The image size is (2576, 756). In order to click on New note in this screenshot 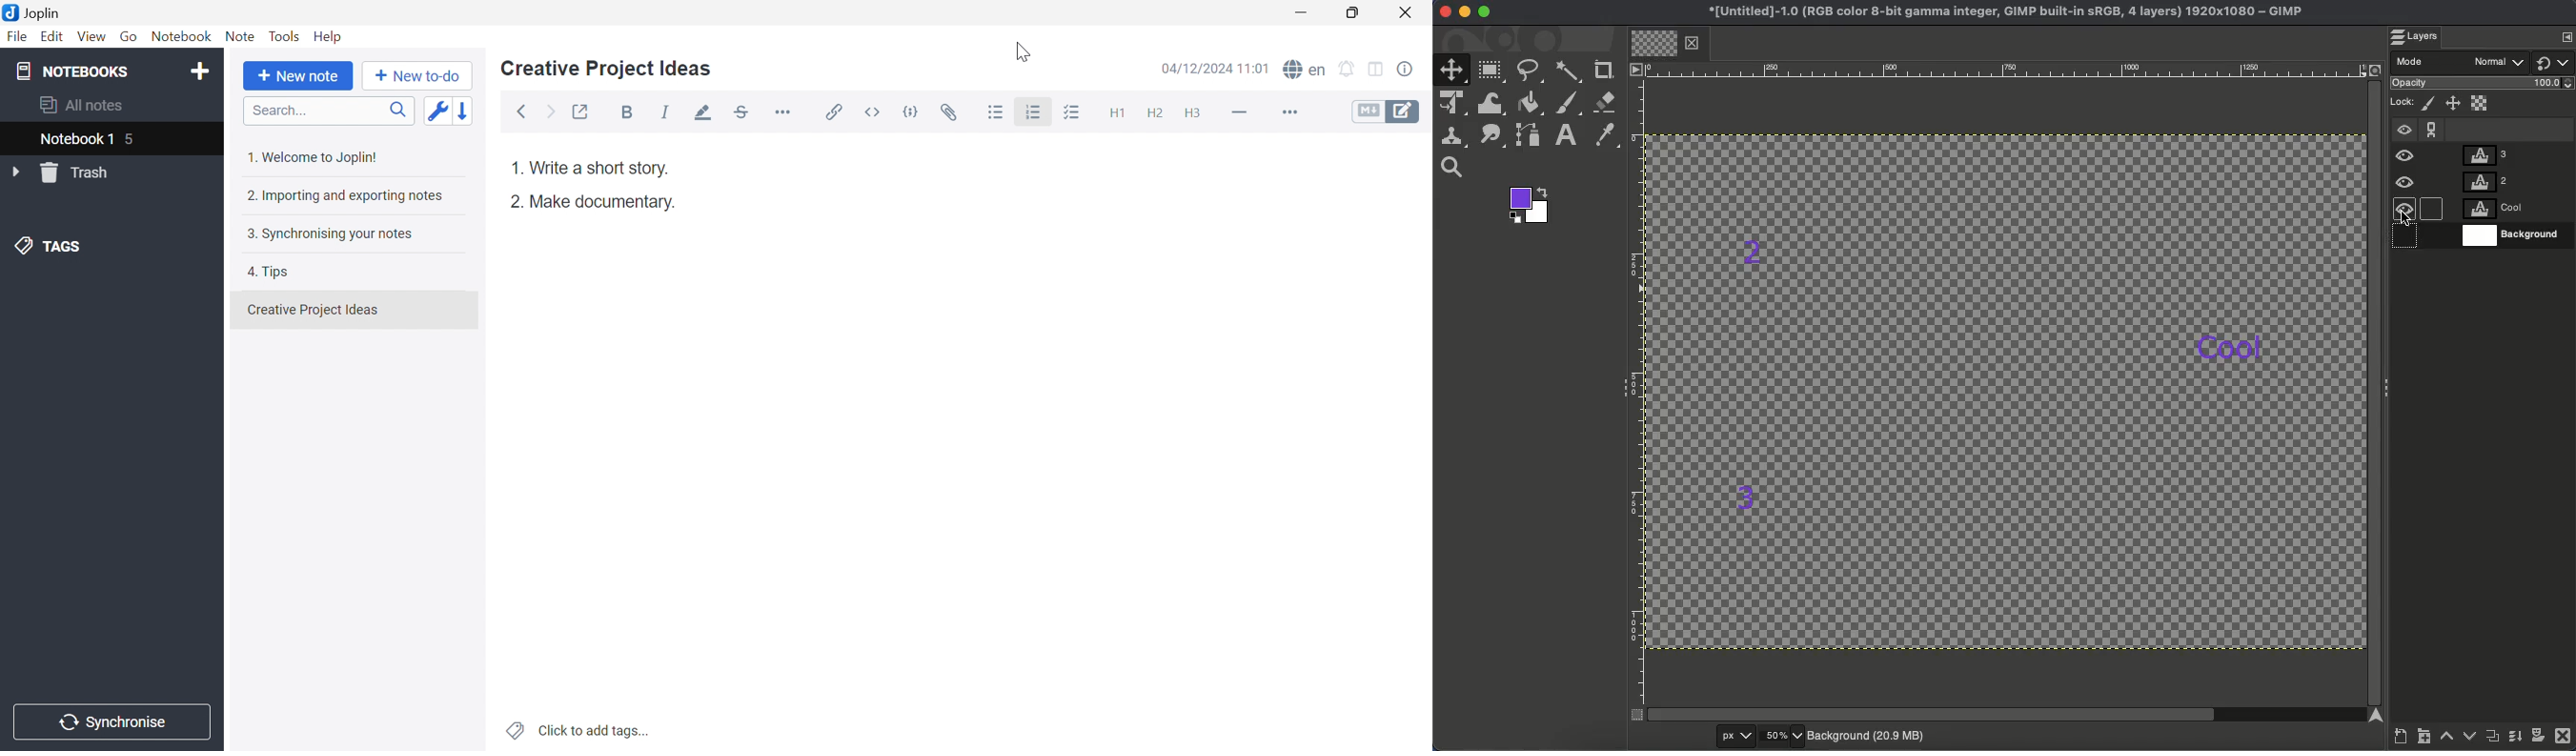, I will do `click(297, 75)`.